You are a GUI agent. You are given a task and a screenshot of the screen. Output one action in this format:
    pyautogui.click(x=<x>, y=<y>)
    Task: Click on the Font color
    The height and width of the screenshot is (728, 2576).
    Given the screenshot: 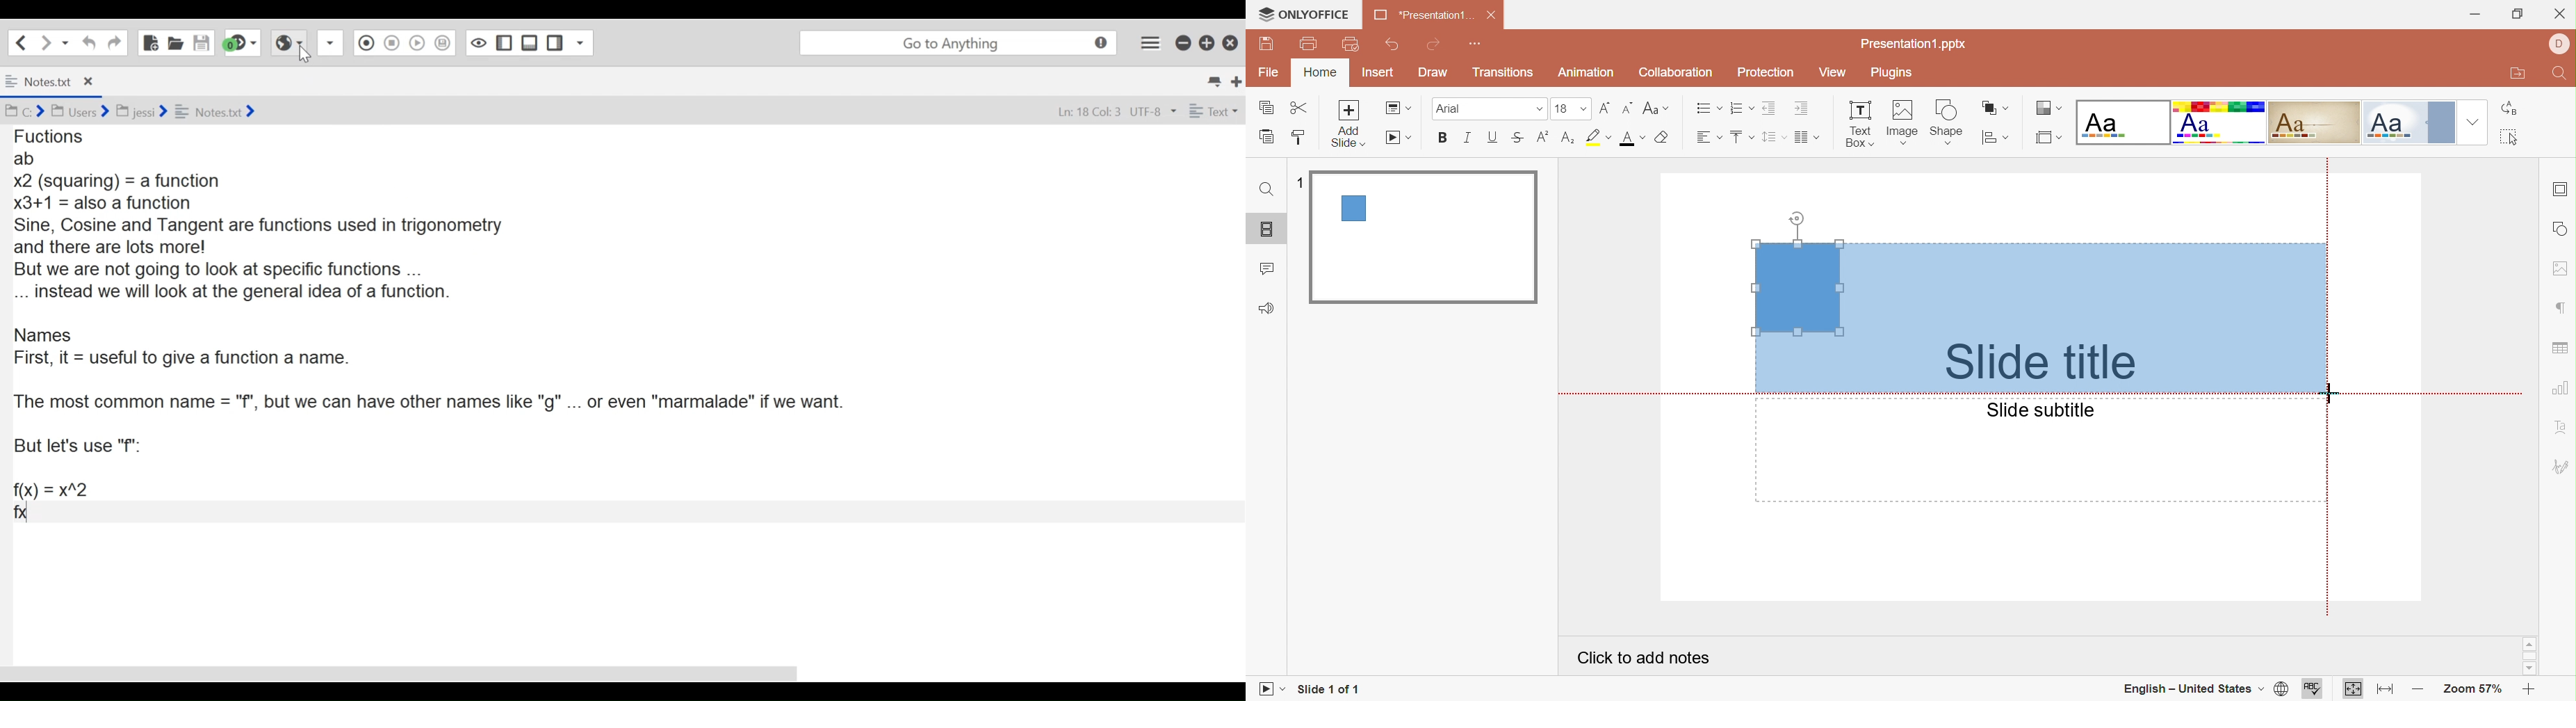 What is the action you would take?
    pyautogui.click(x=1633, y=138)
    